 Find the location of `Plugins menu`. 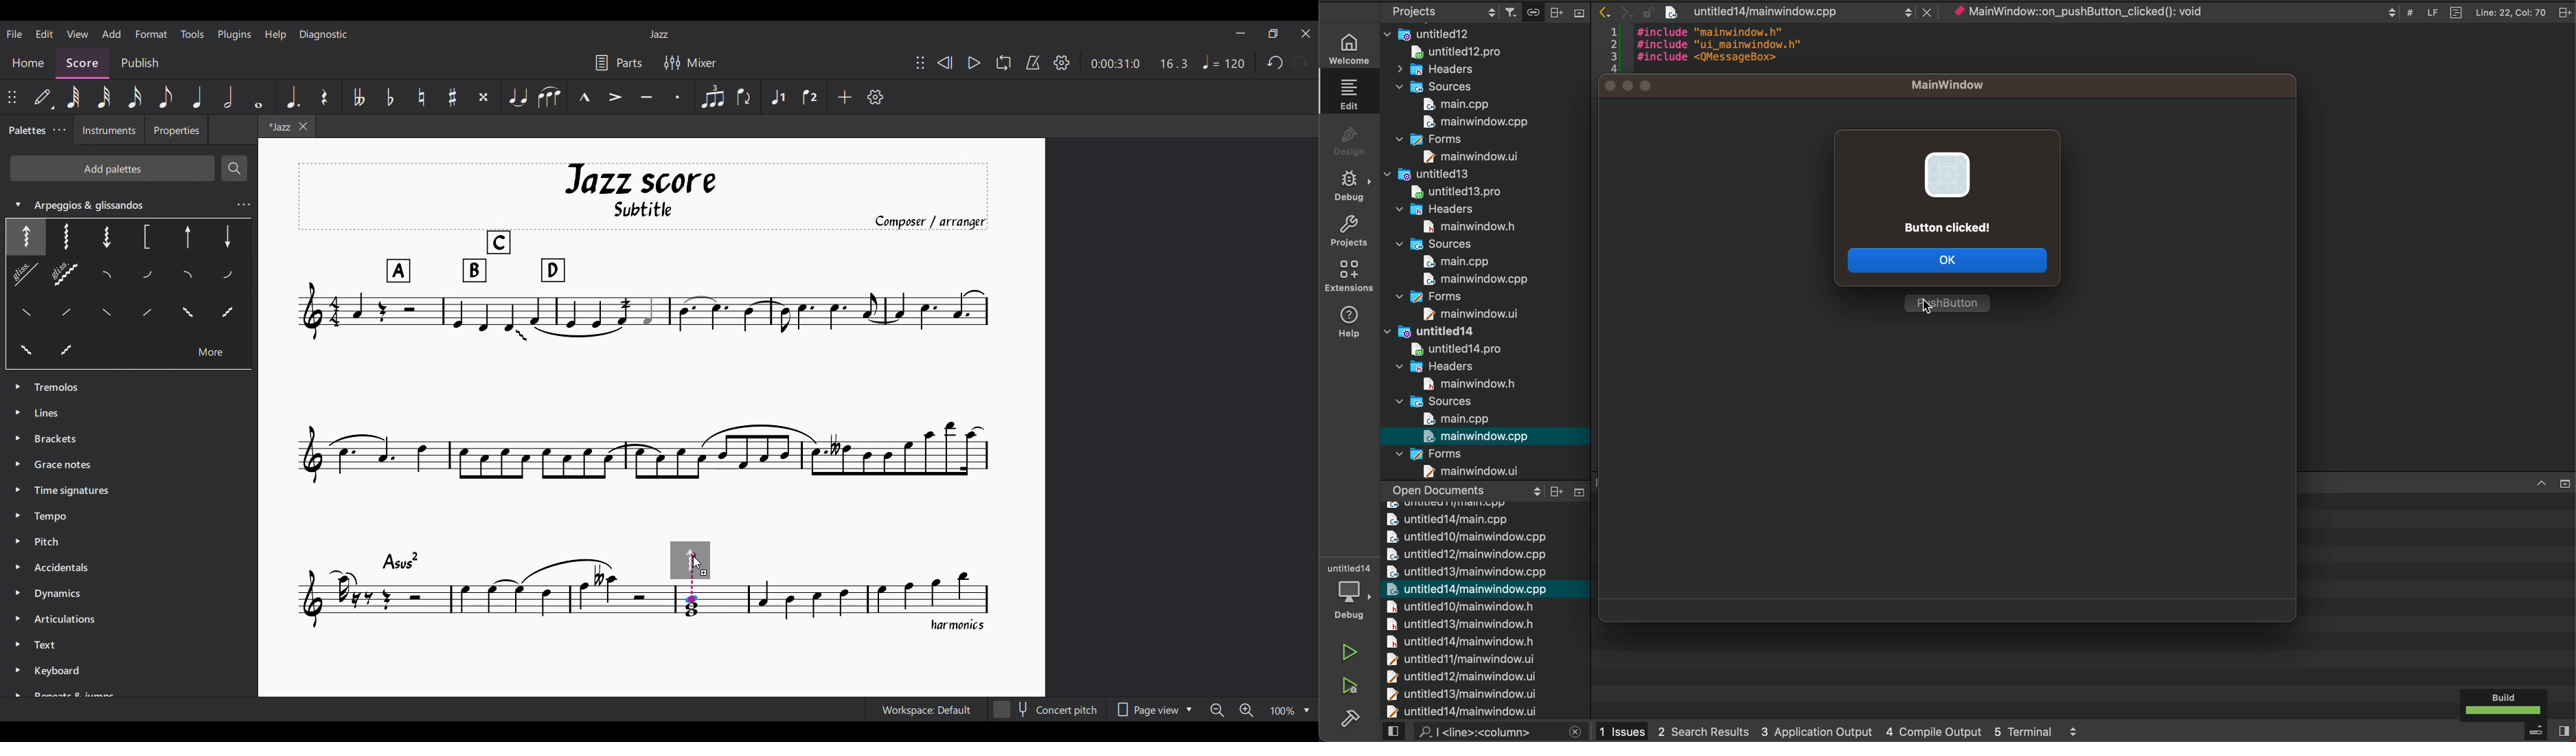

Plugins menu is located at coordinates (234, 35).